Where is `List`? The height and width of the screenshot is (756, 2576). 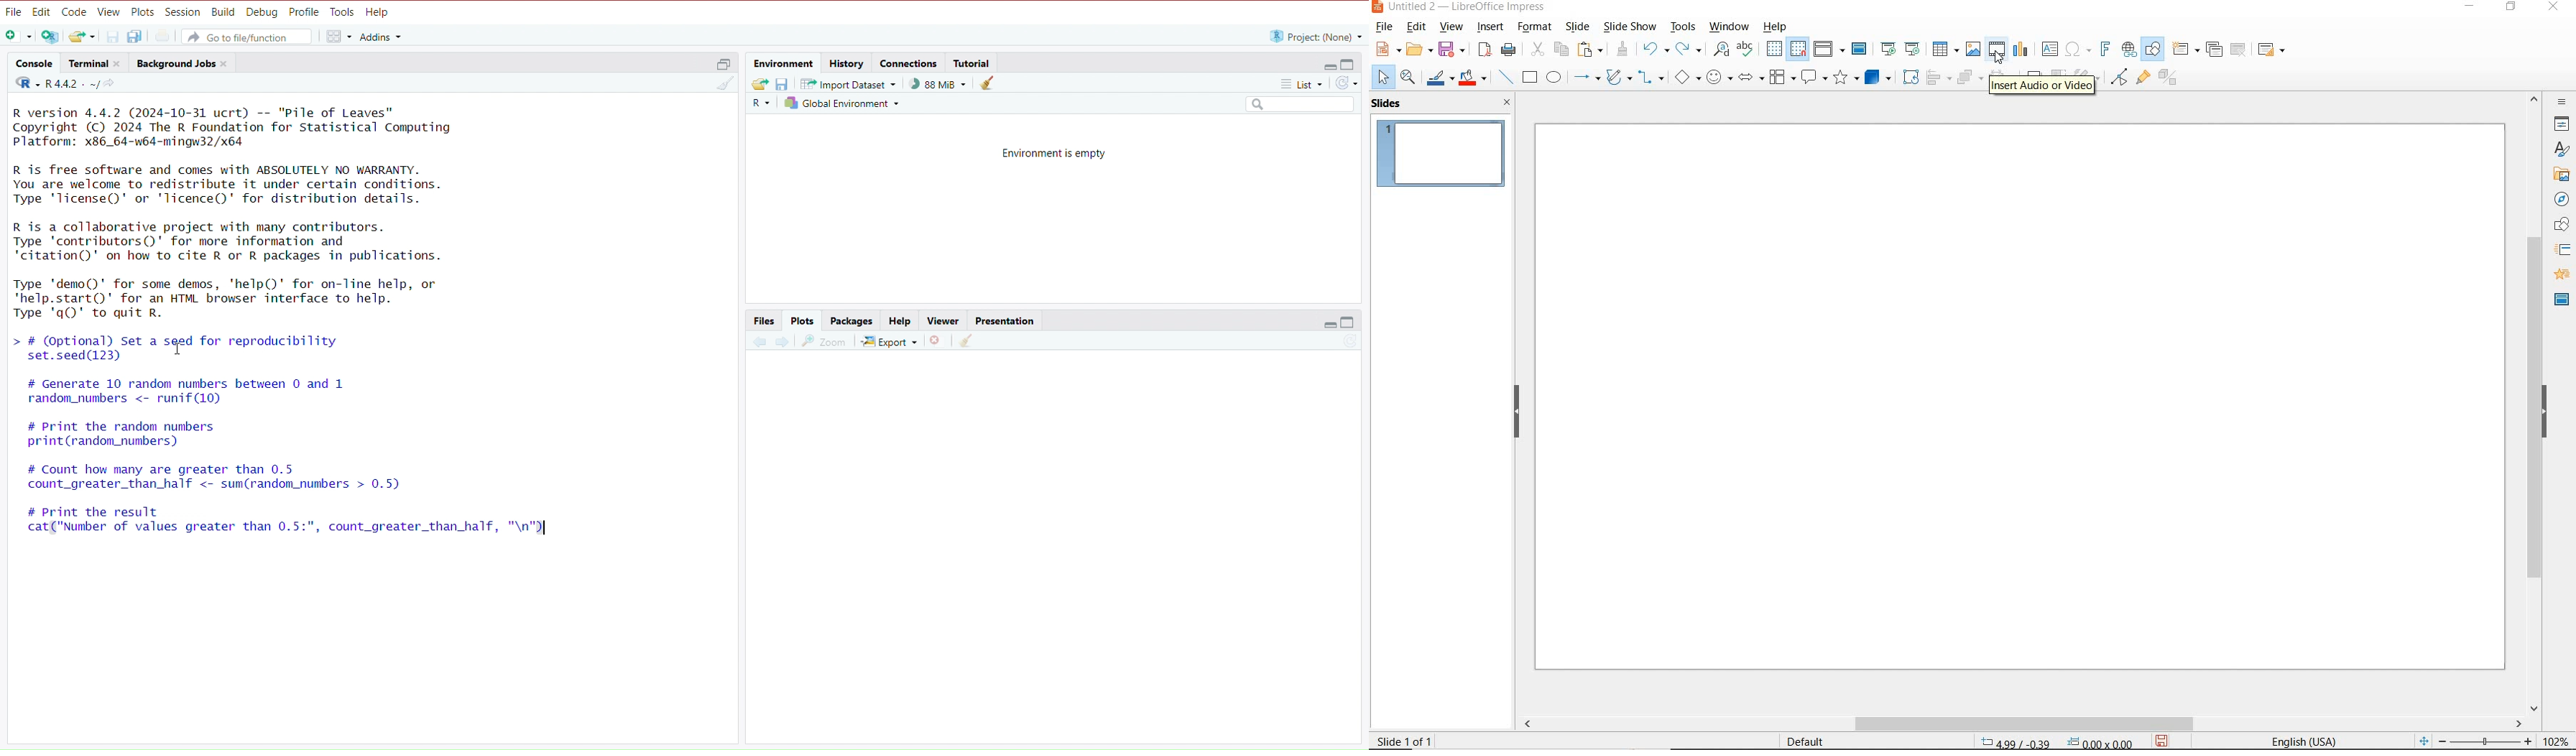 List is located at coordinates (1302, 82).